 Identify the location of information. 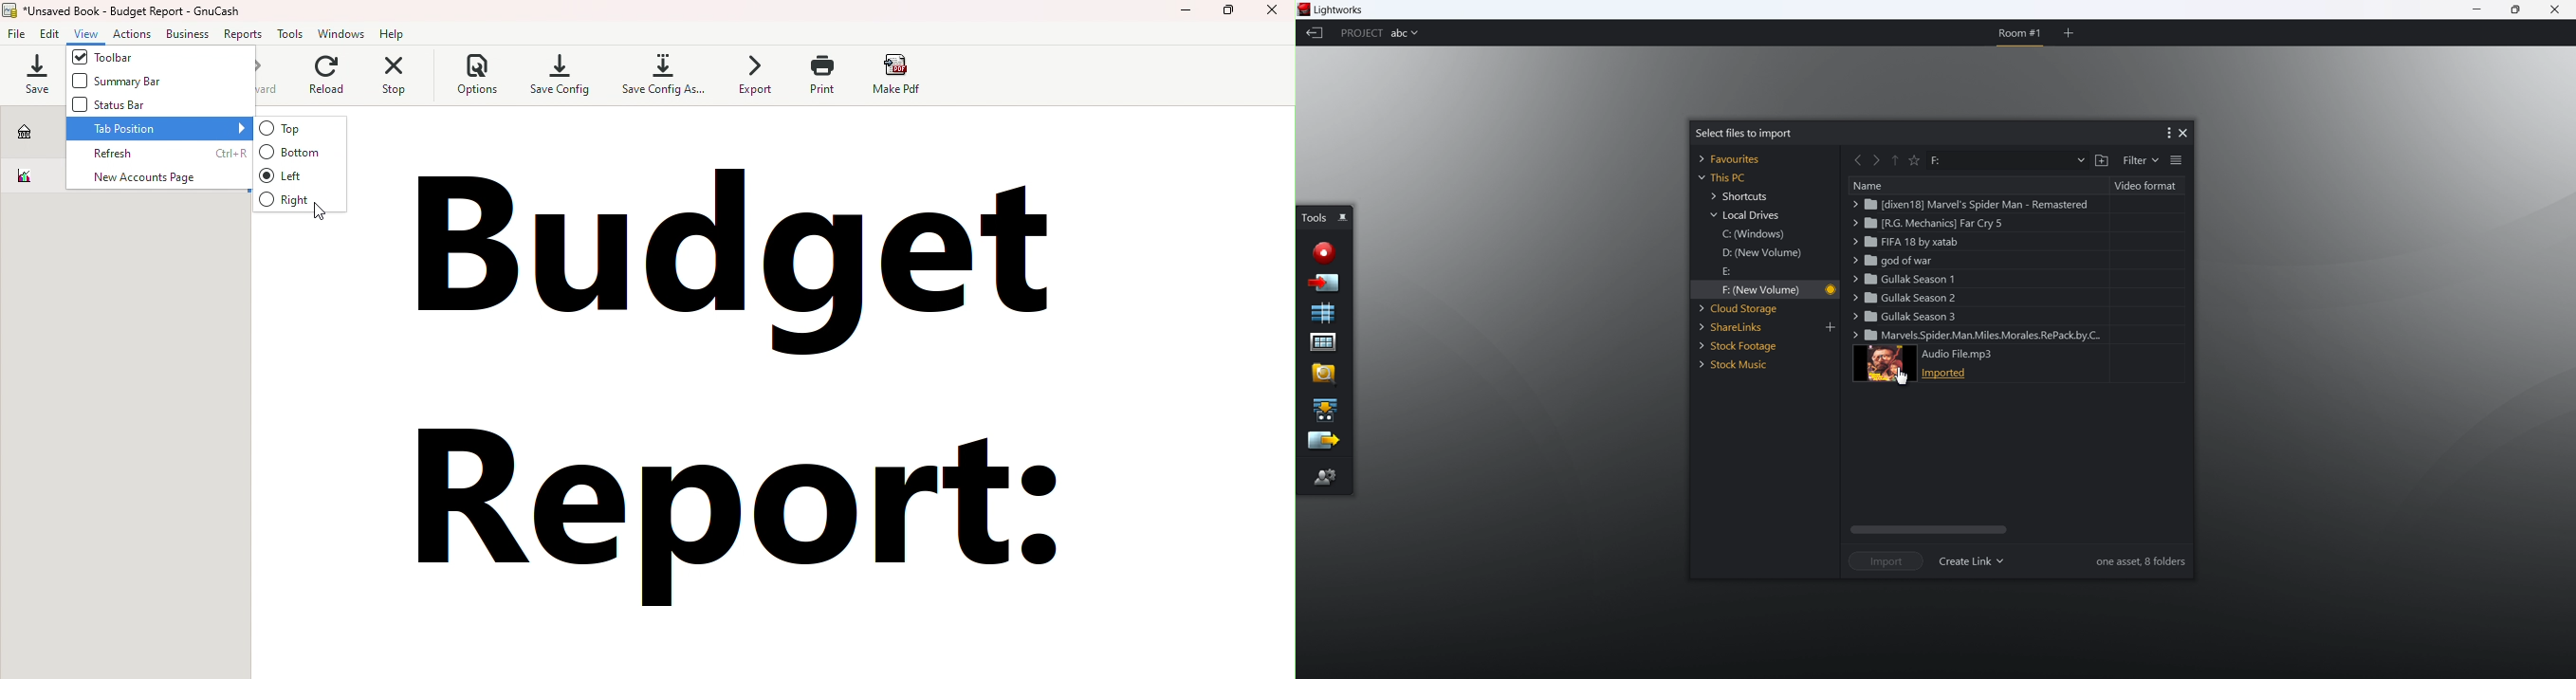
(2139, 561).